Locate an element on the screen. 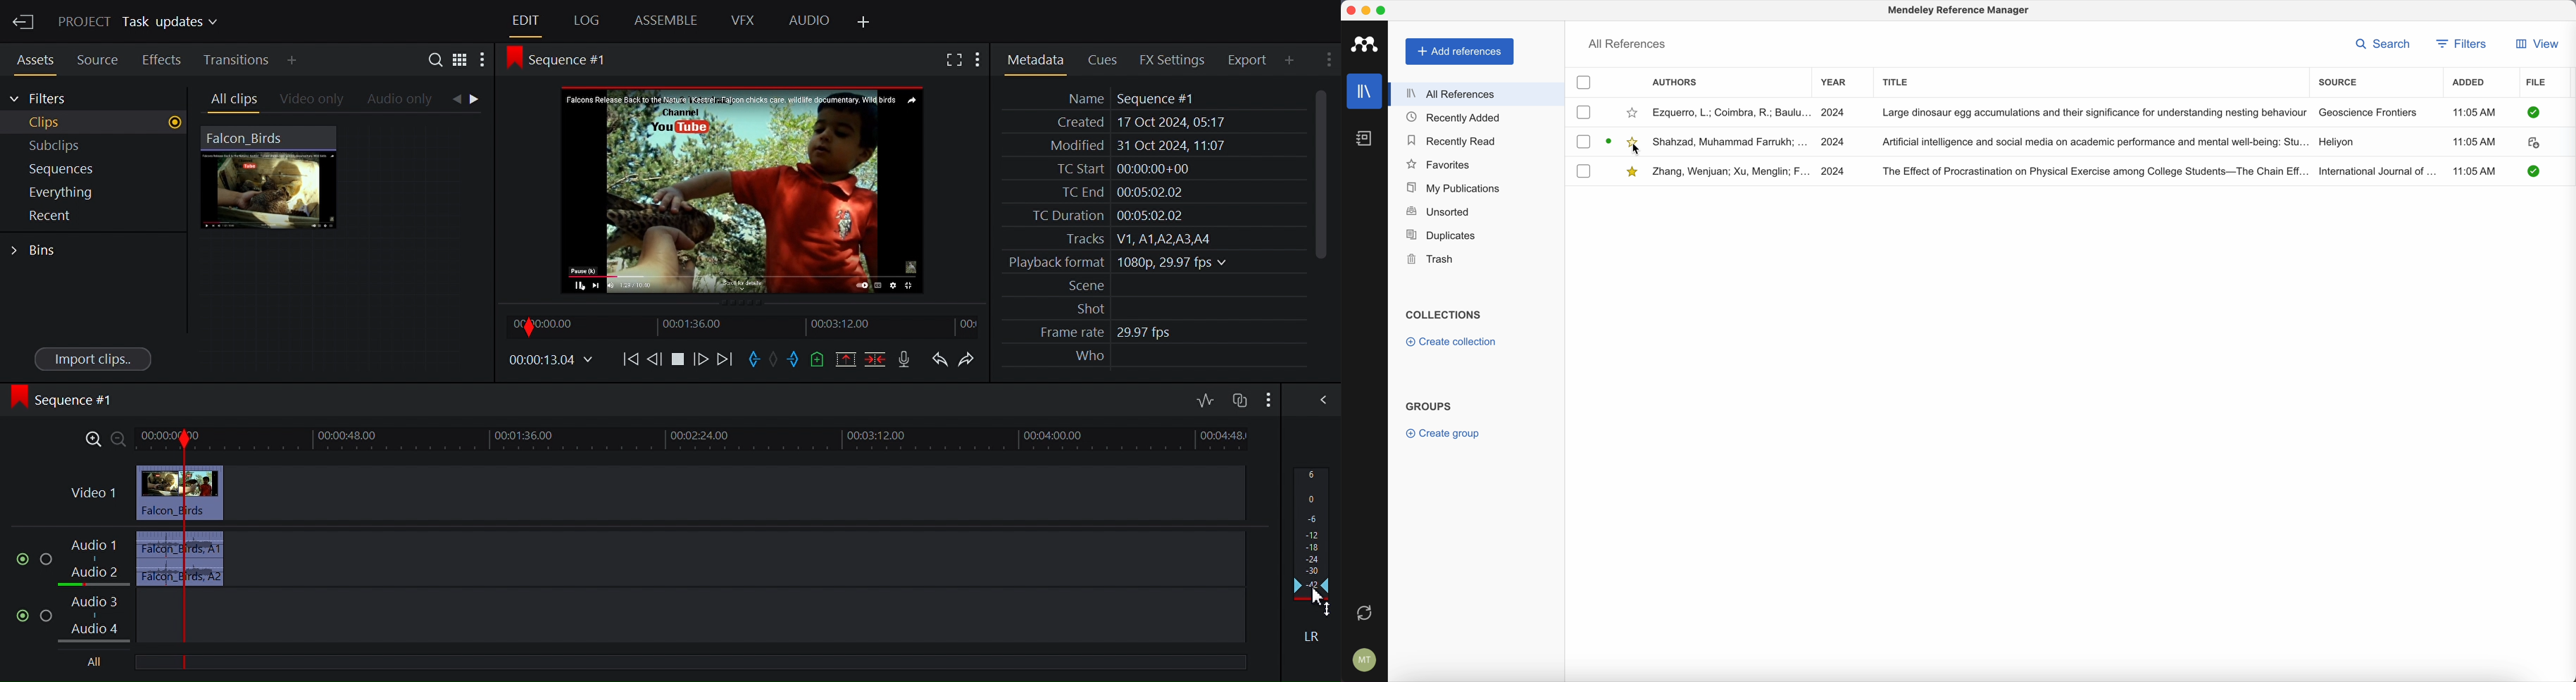 This screenshot has width=2576, height=700. cursor is located at coordinates (1638, 151).